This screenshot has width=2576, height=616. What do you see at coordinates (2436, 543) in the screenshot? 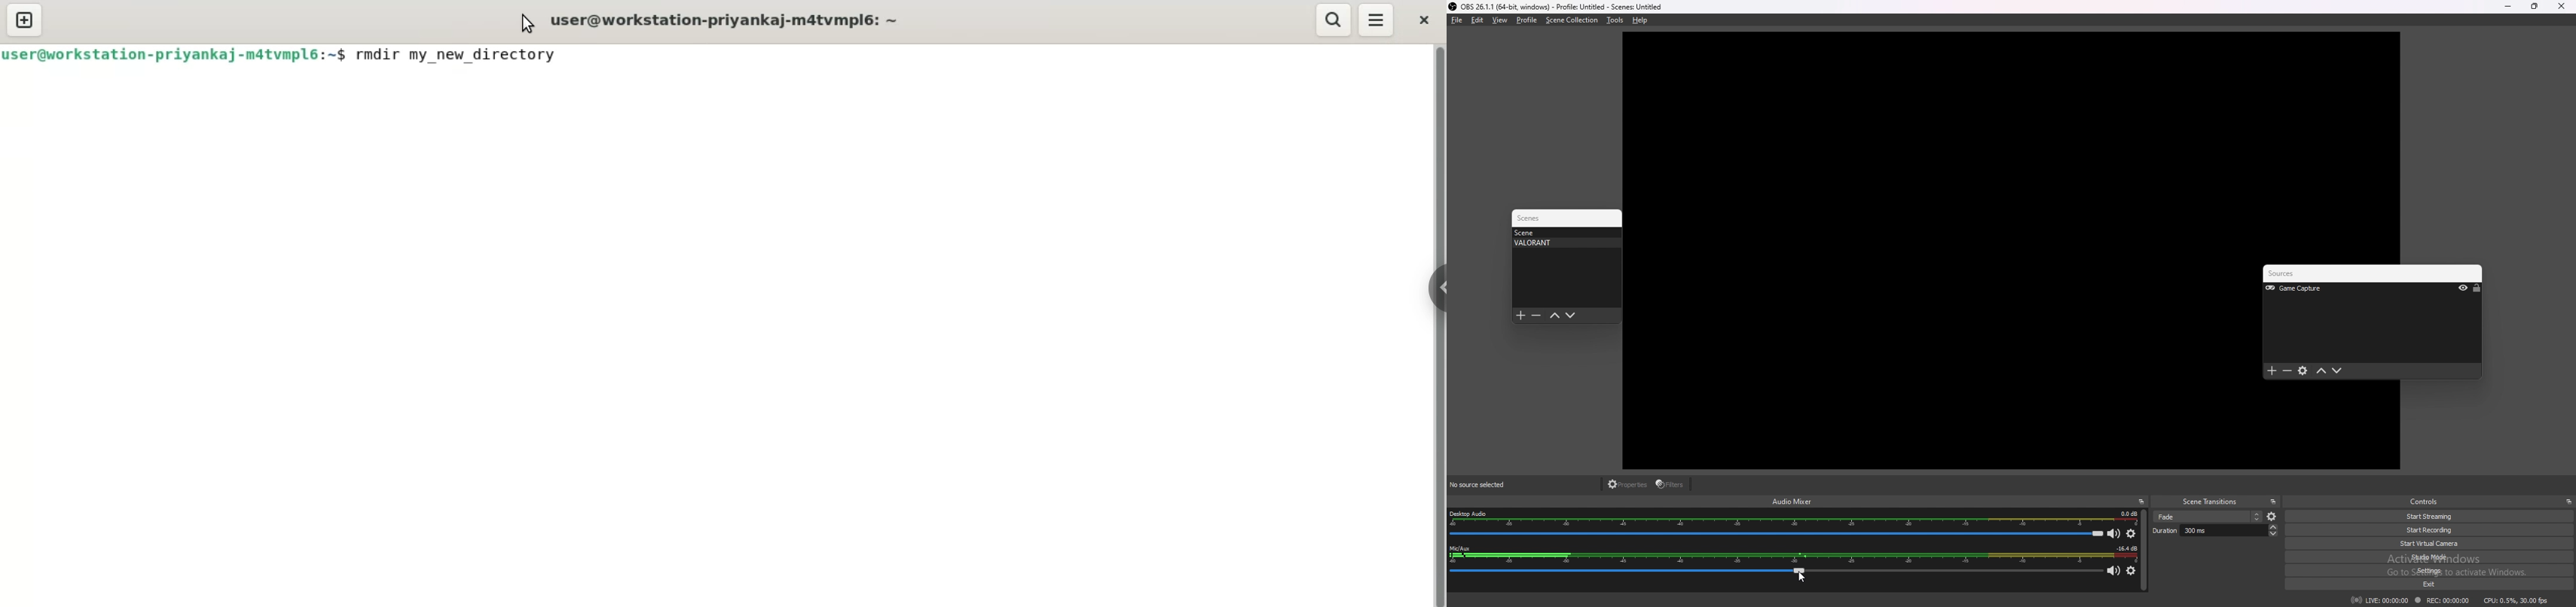
I see `start virtual camera` at bounding box center [2436, 543].